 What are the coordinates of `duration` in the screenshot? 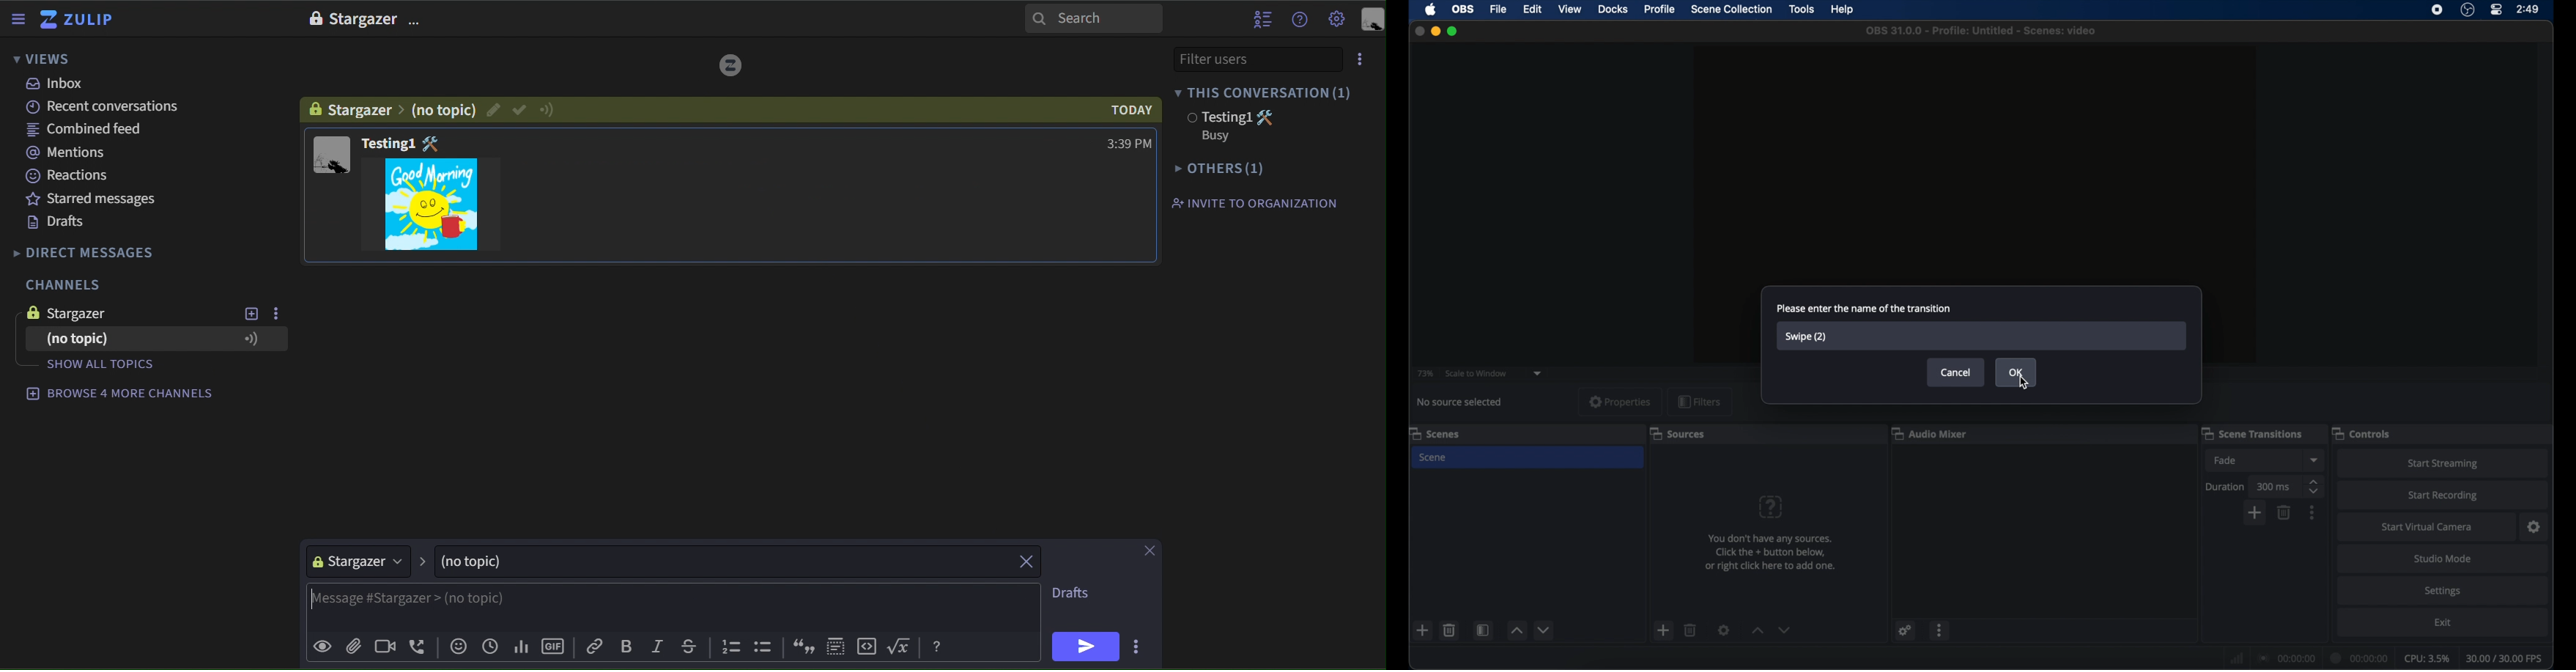 It's located at (2358, 657).